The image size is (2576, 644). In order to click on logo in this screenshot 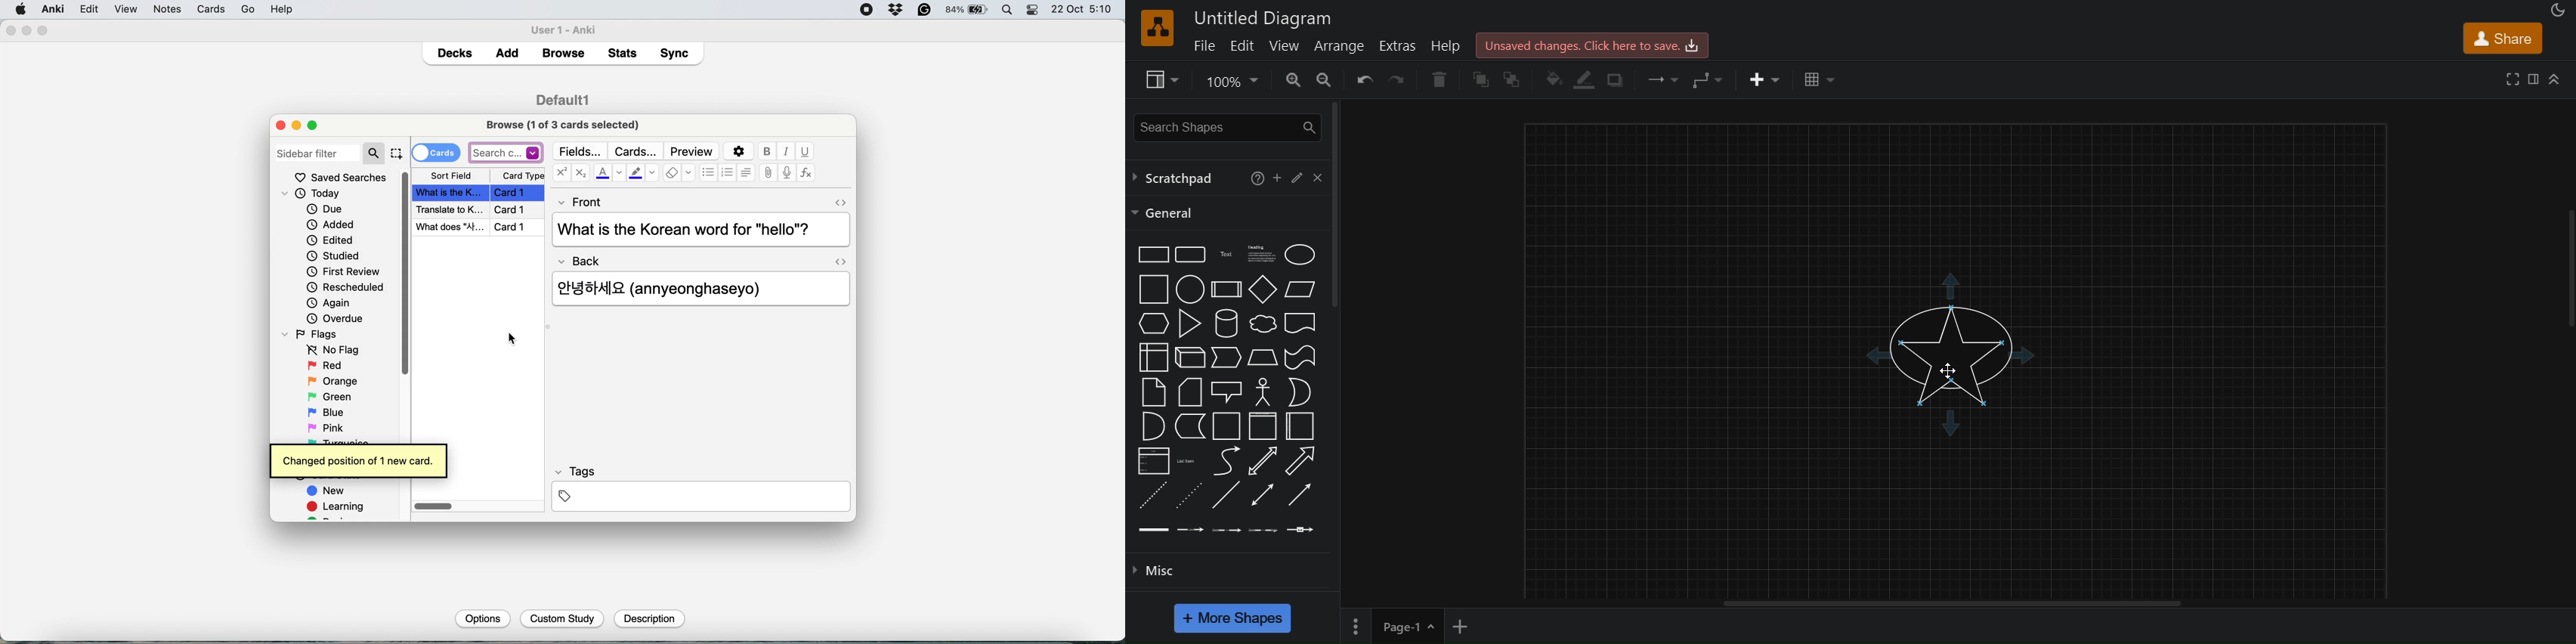, I will do `click(1157, 28)`.